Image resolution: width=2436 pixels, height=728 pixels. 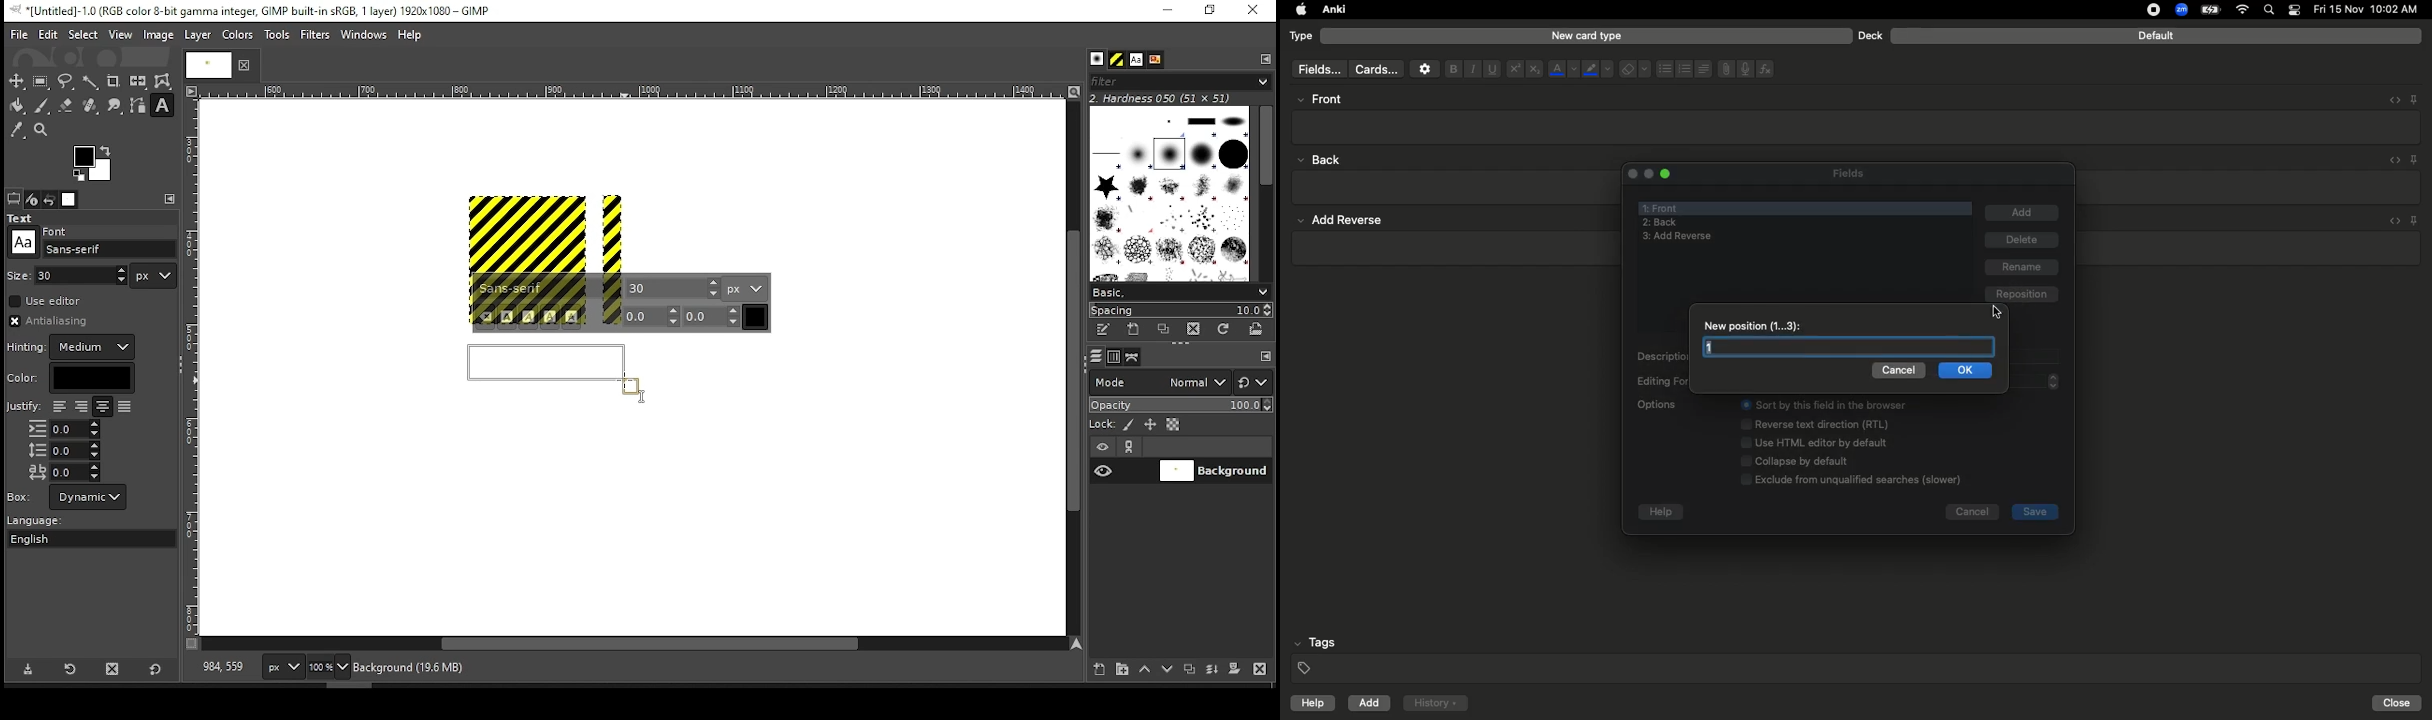 I want to click on Textbox, so click(x=1858, y=126).